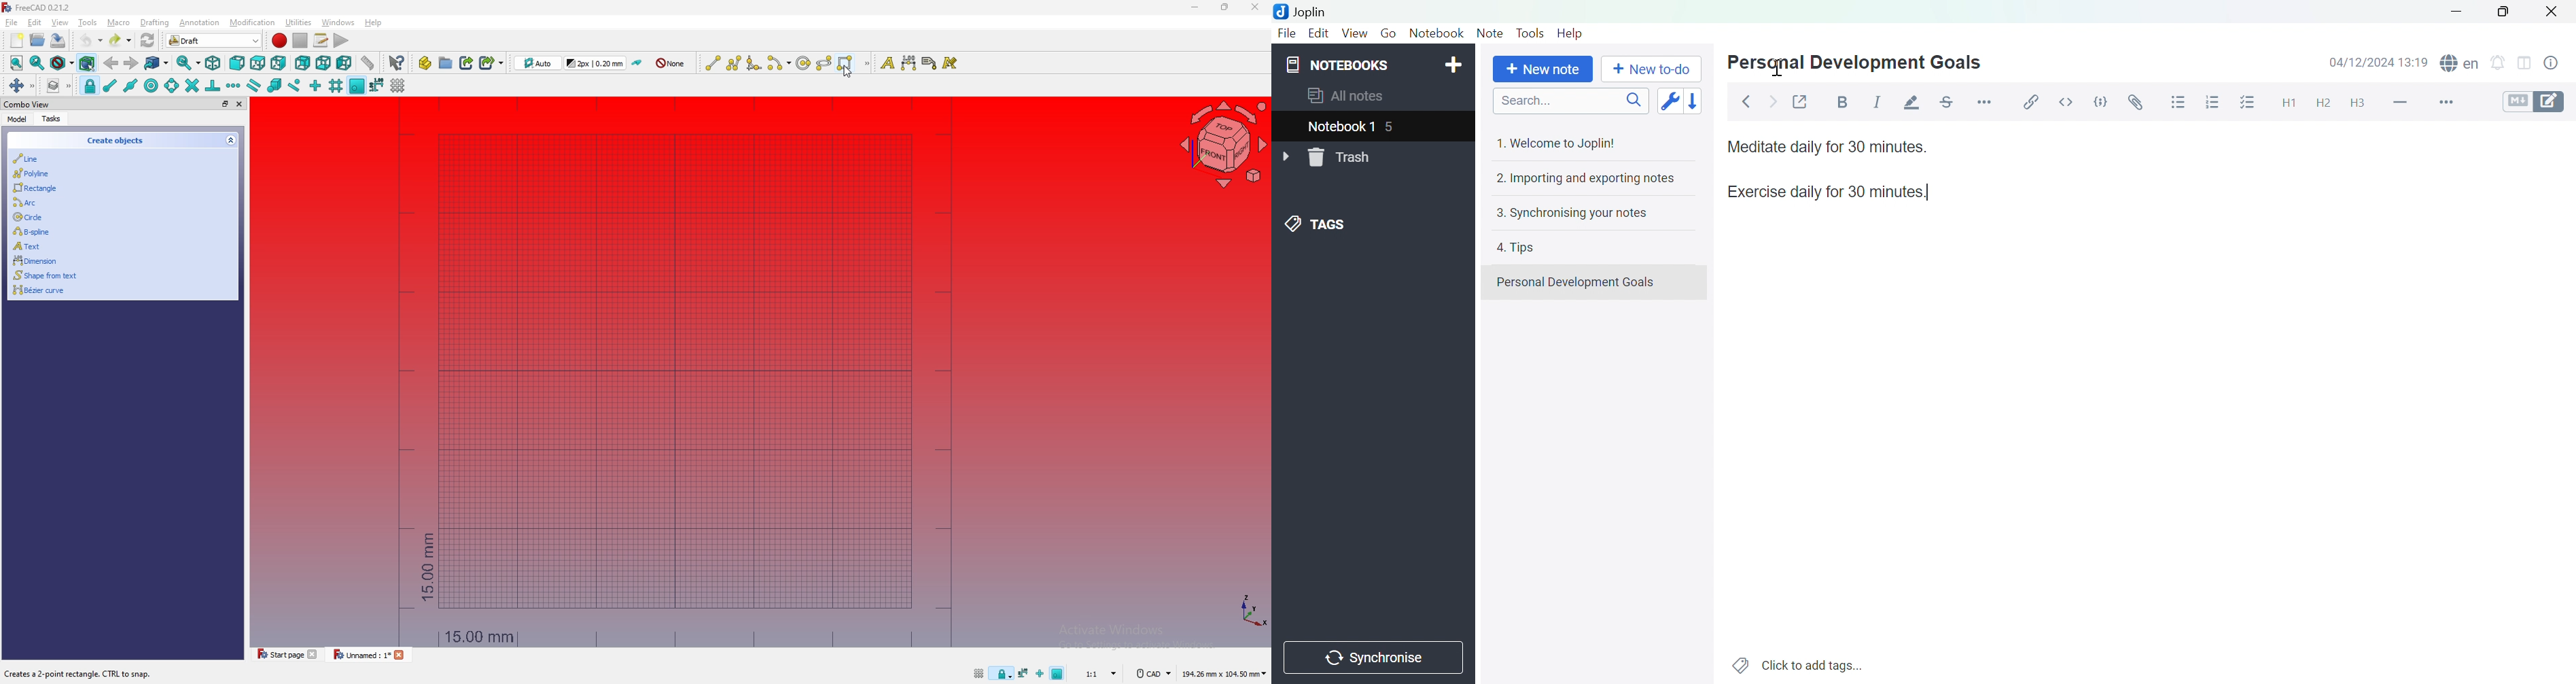 The image size is (2576, 700). Describe the element at coordinates (1570, 100) in the screenshot. I see `Search` at that location.